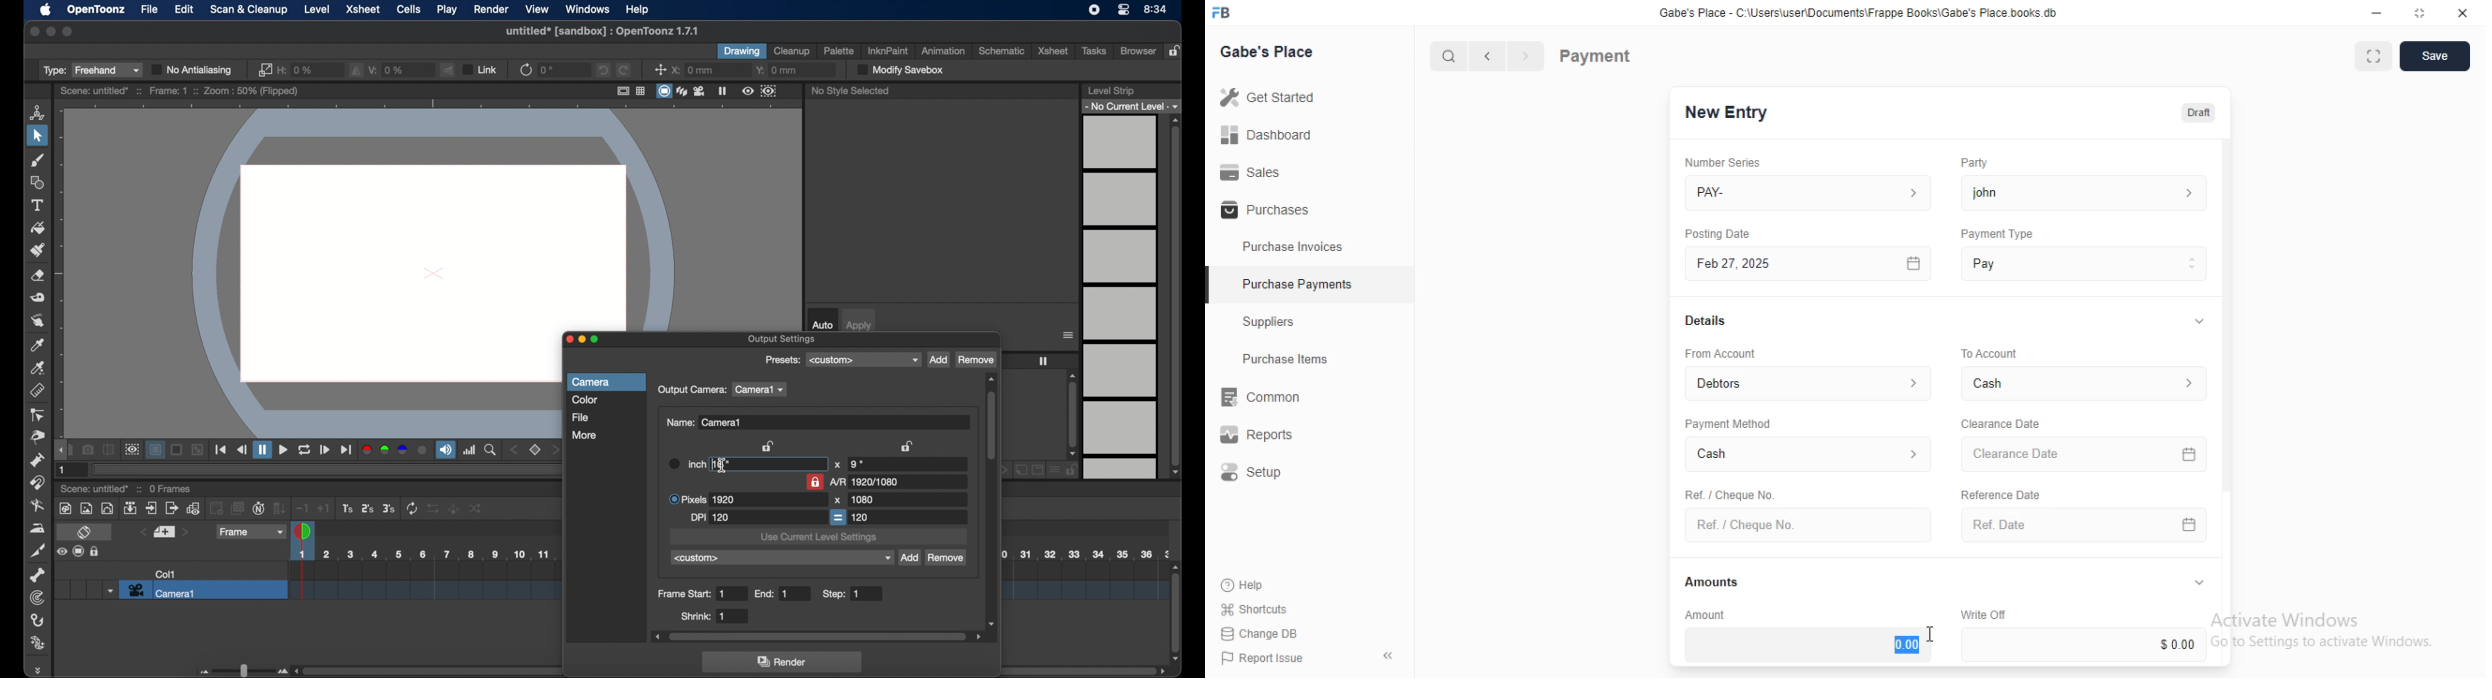  Describe the element at coordinates (792, 50) in the screenshot. I see `cleanup` at that location.